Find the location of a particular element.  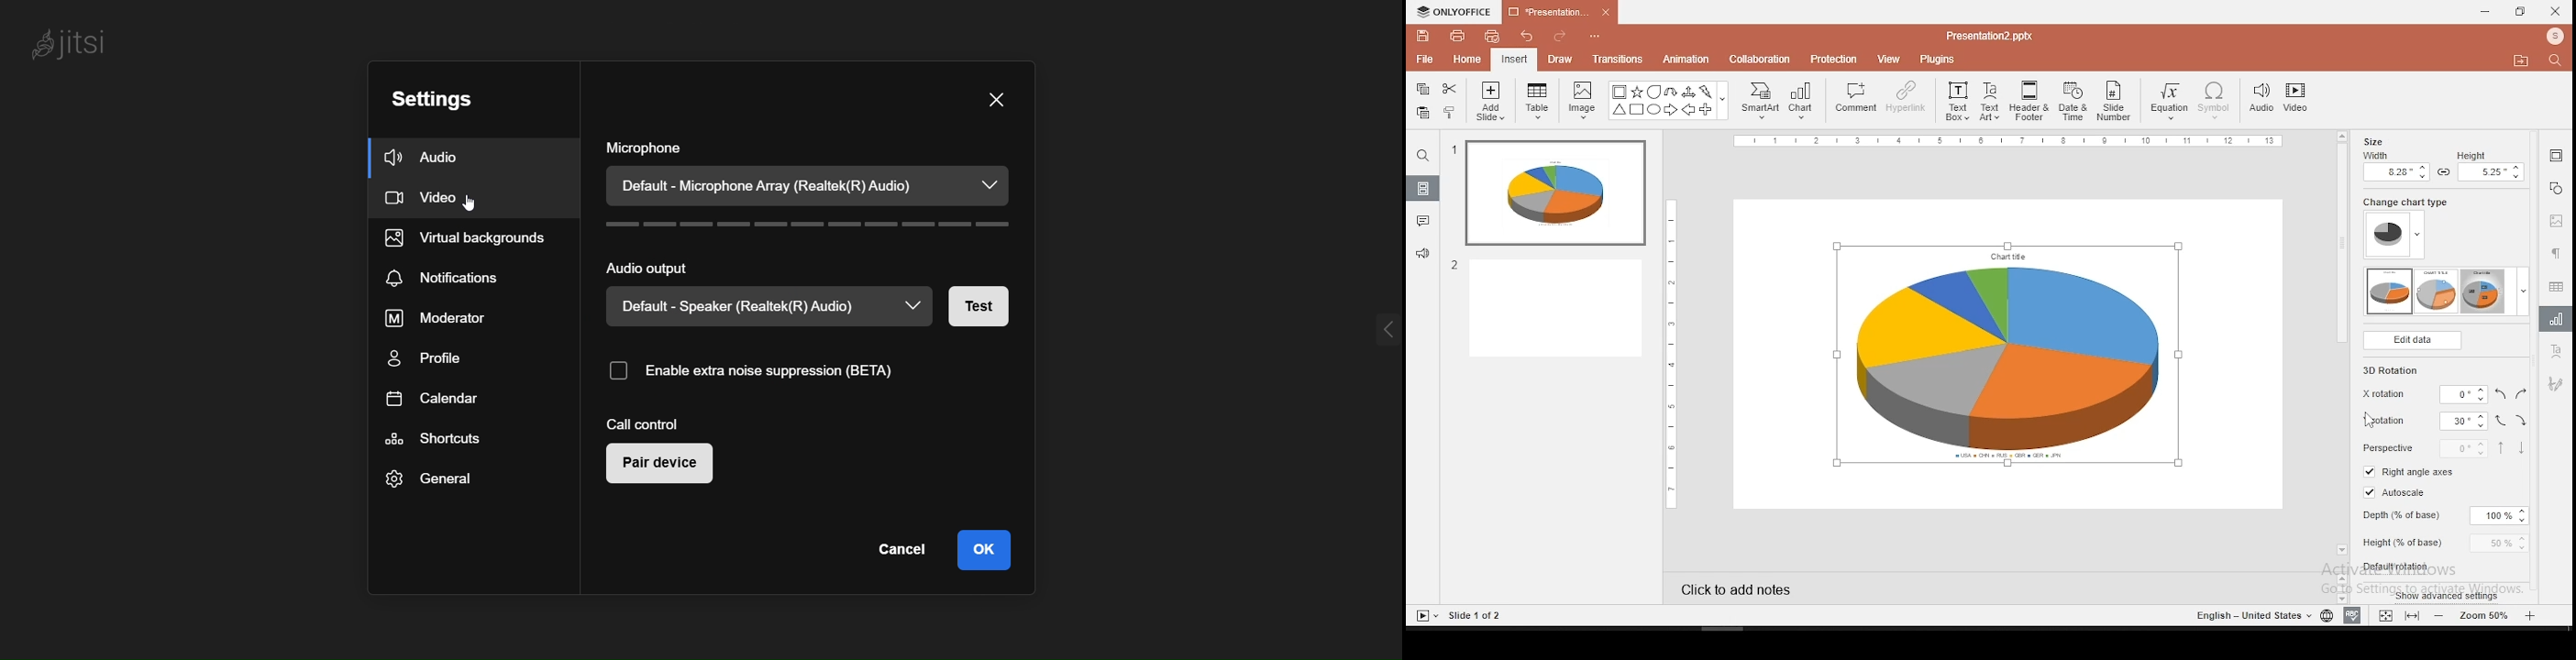

slide settings is located at coordinates (2554, 155).